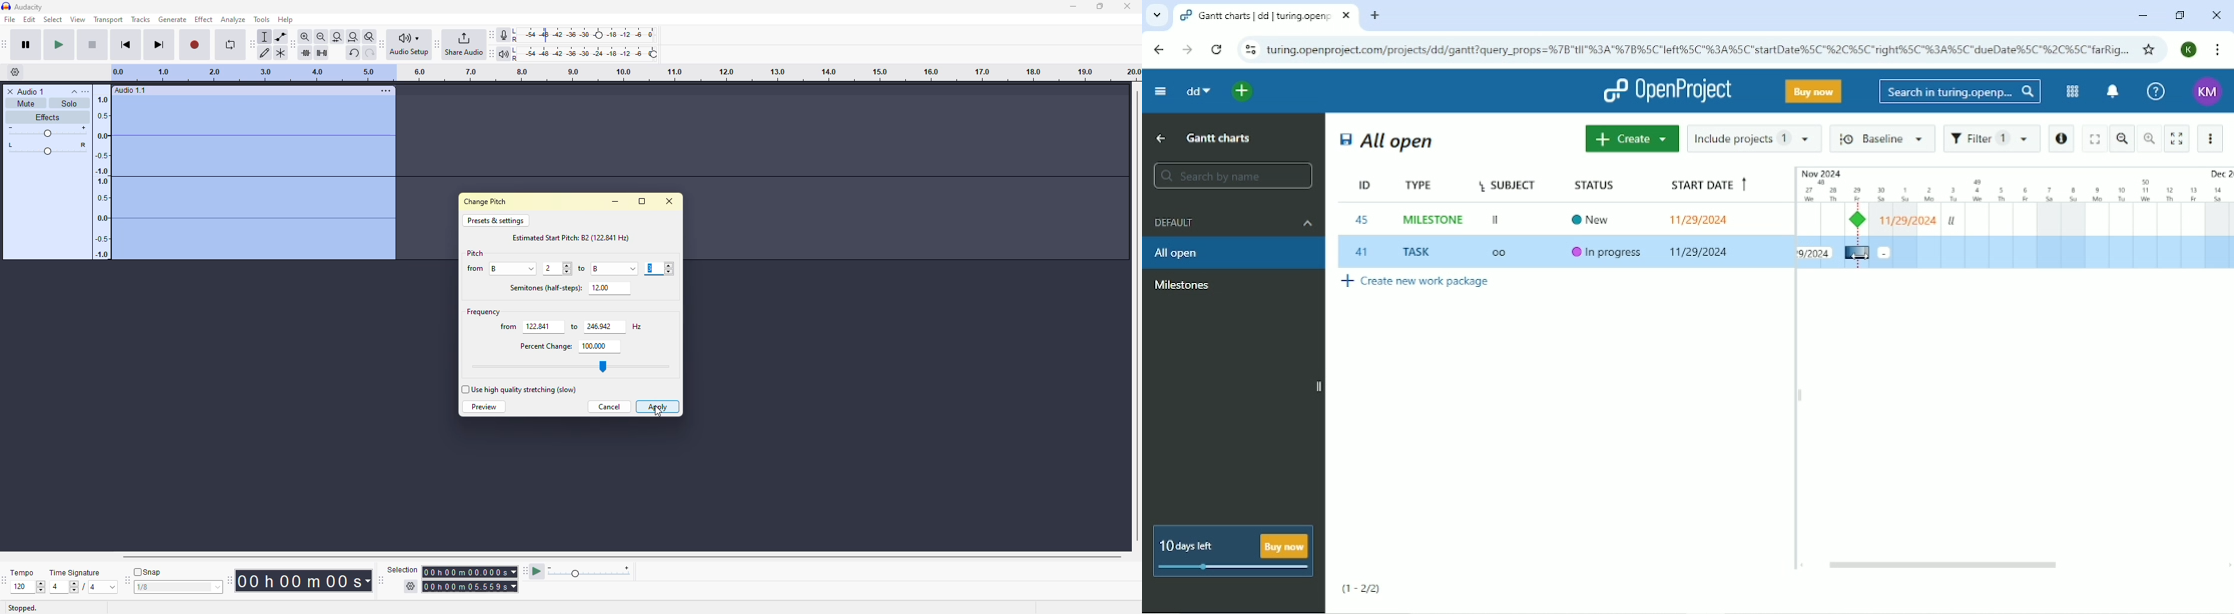 Image resolution: width=2240 pixels, height=616 pixels. Describe the element at coordinates (543, 345) in the screenshot. I see `percent` at that location.